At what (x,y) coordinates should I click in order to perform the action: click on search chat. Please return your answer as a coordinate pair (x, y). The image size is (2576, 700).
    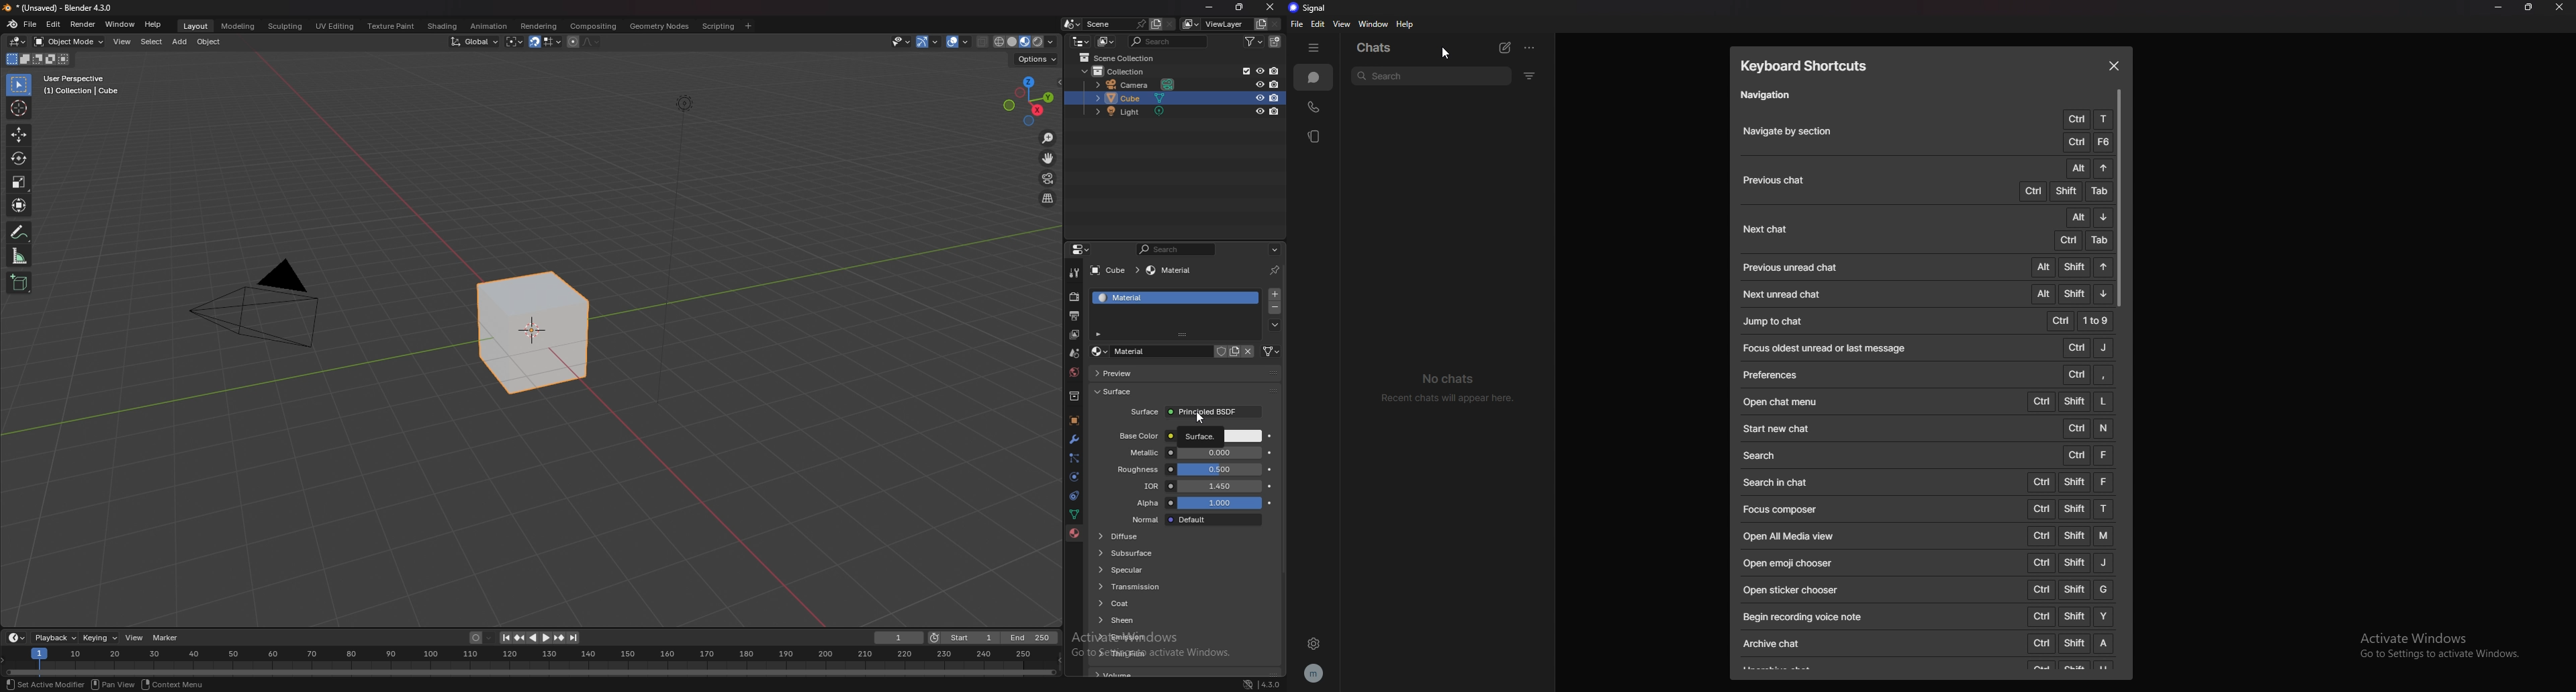
    Looking at the image, I should click on (1782, 482).